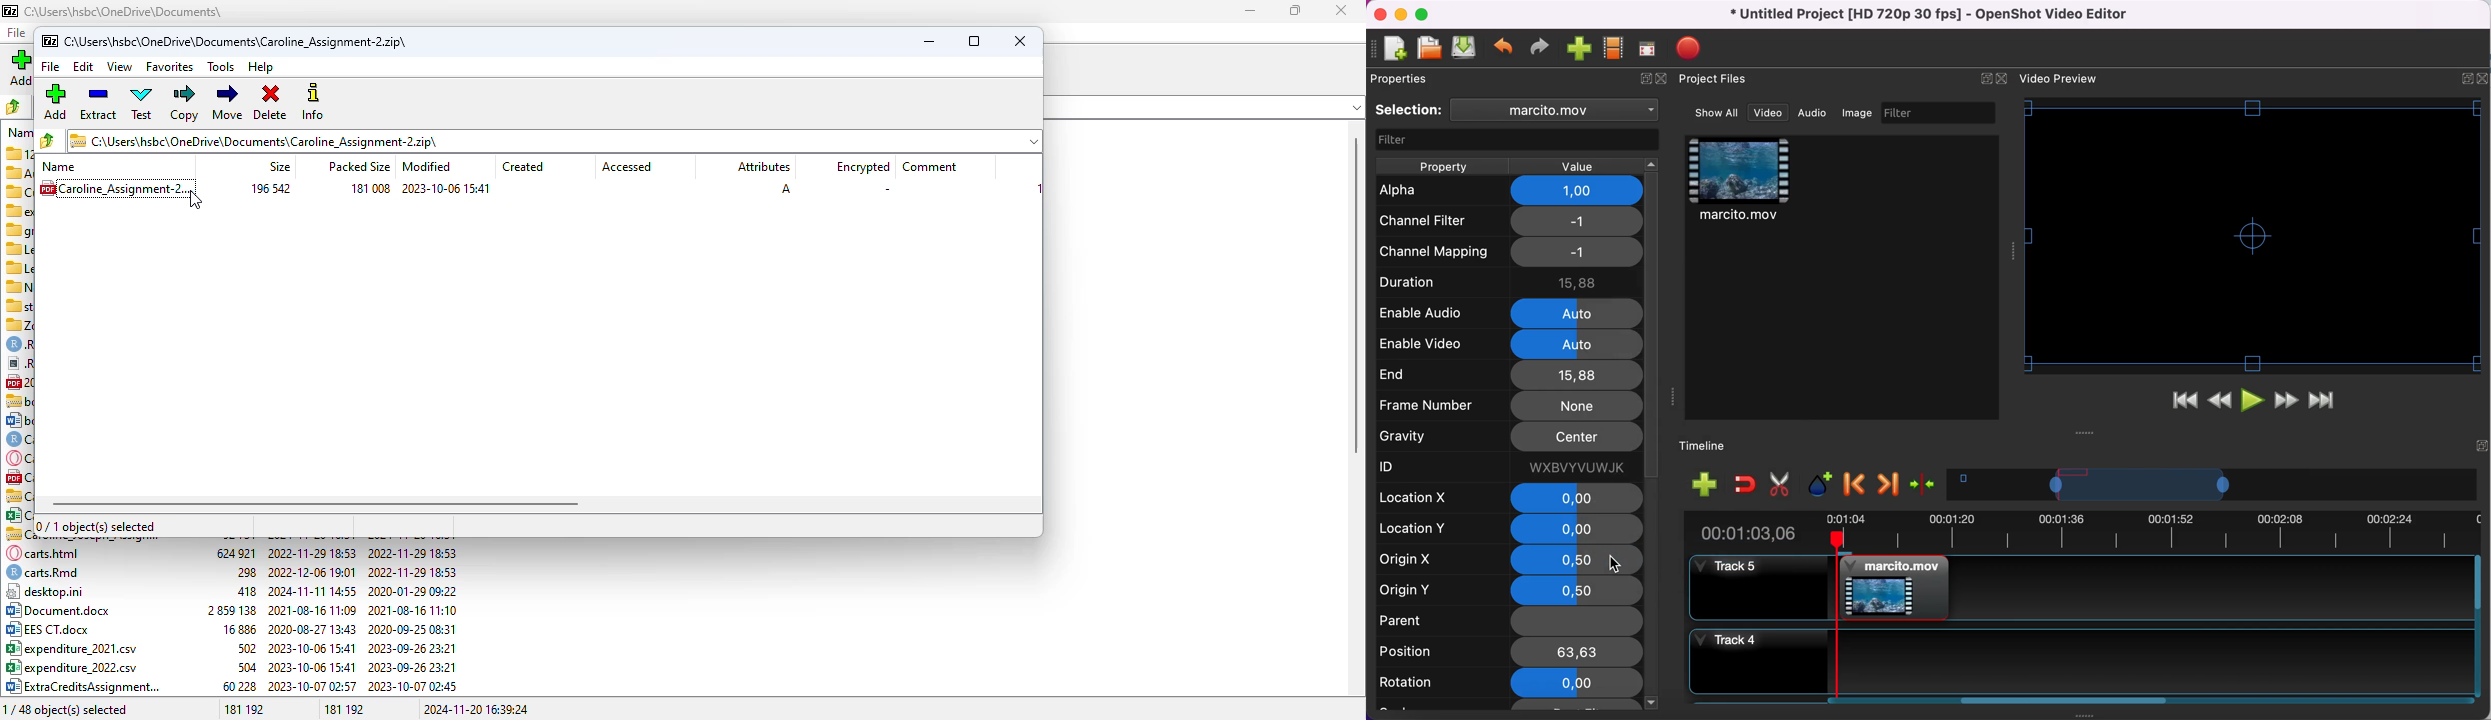  I want to click on location x 0, so click(1511, 498).